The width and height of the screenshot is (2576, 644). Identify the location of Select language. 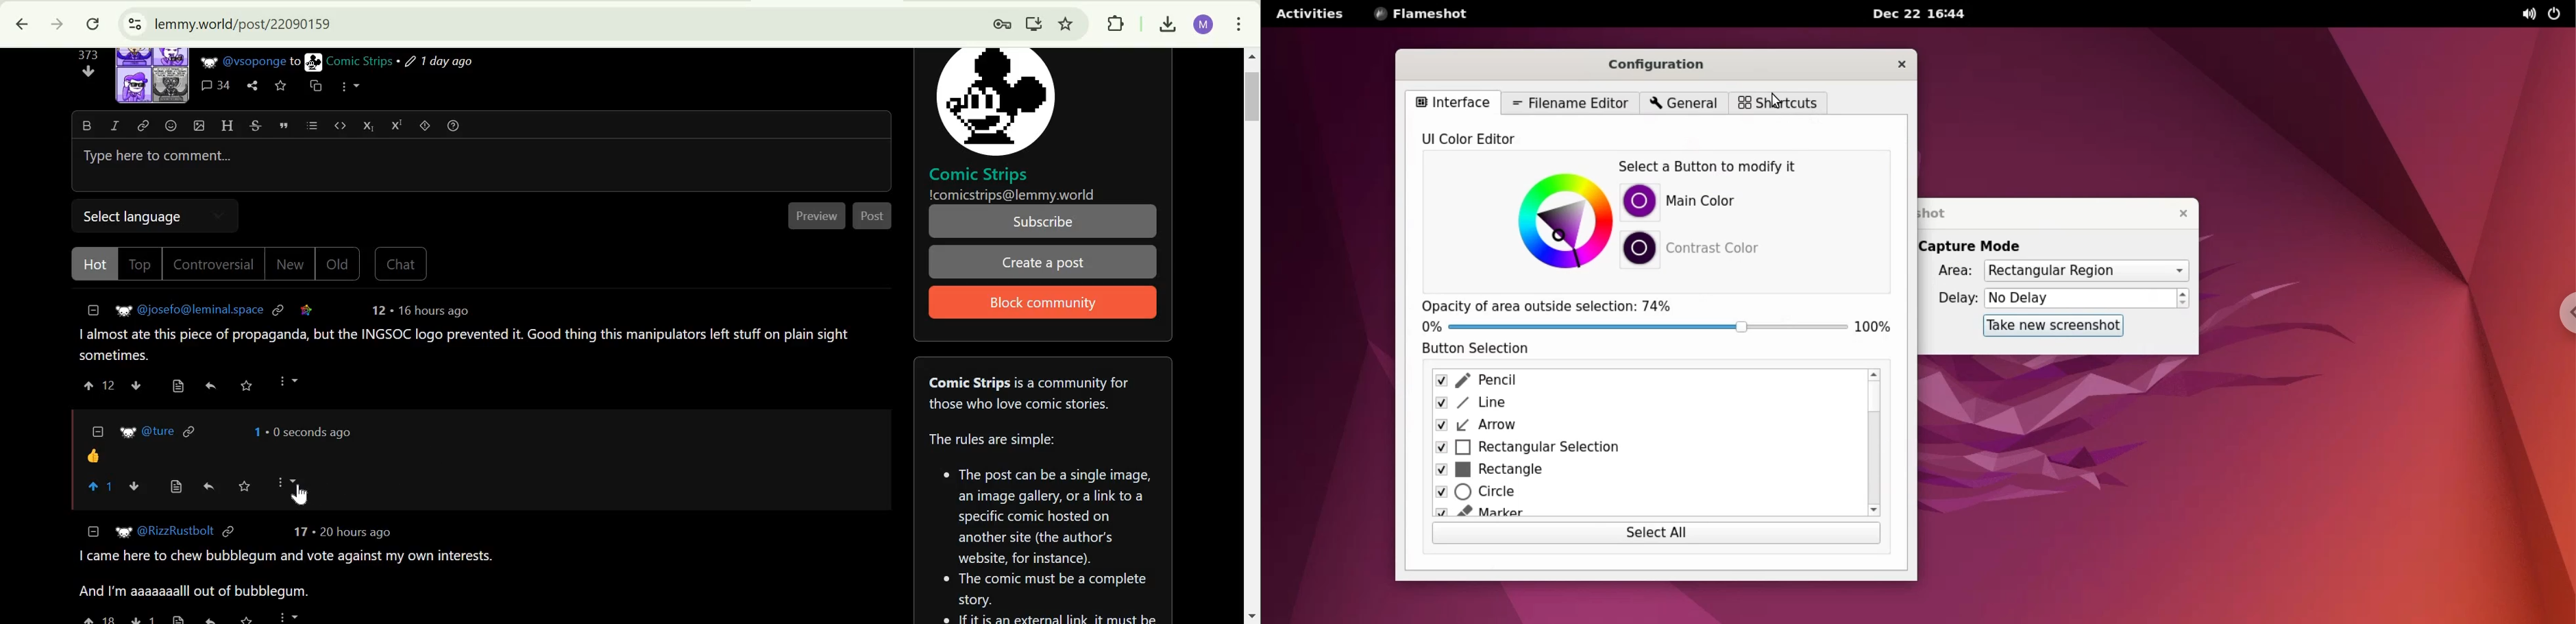
(139, 213).